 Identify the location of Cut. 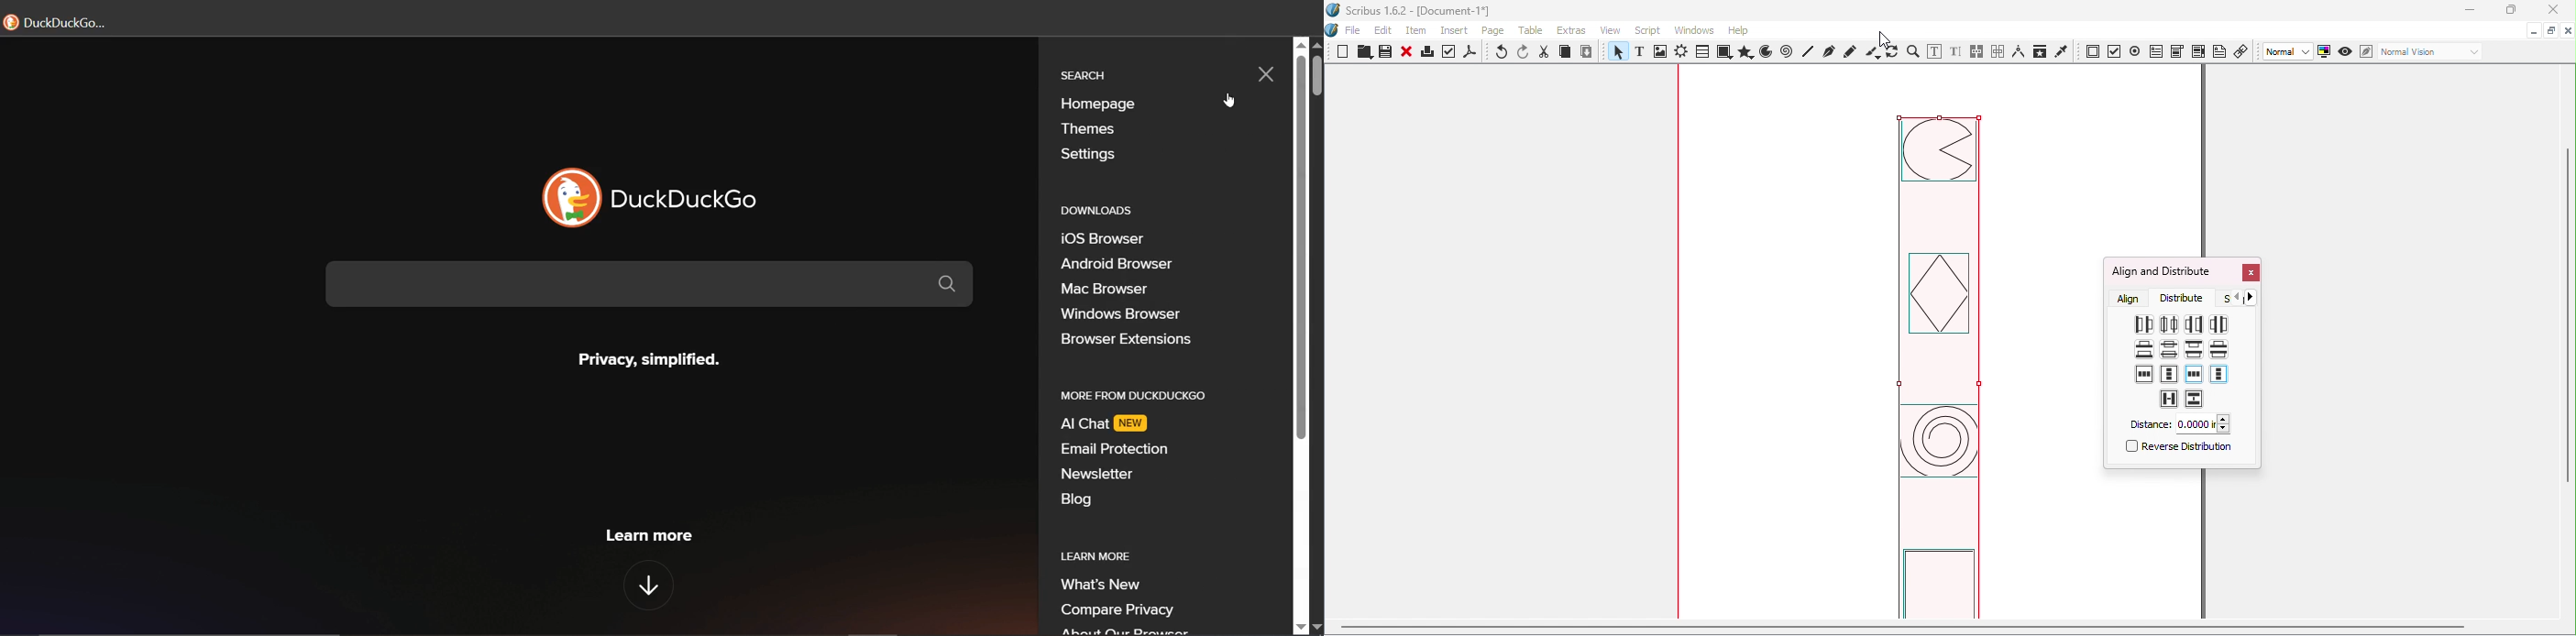
(1545, 52).